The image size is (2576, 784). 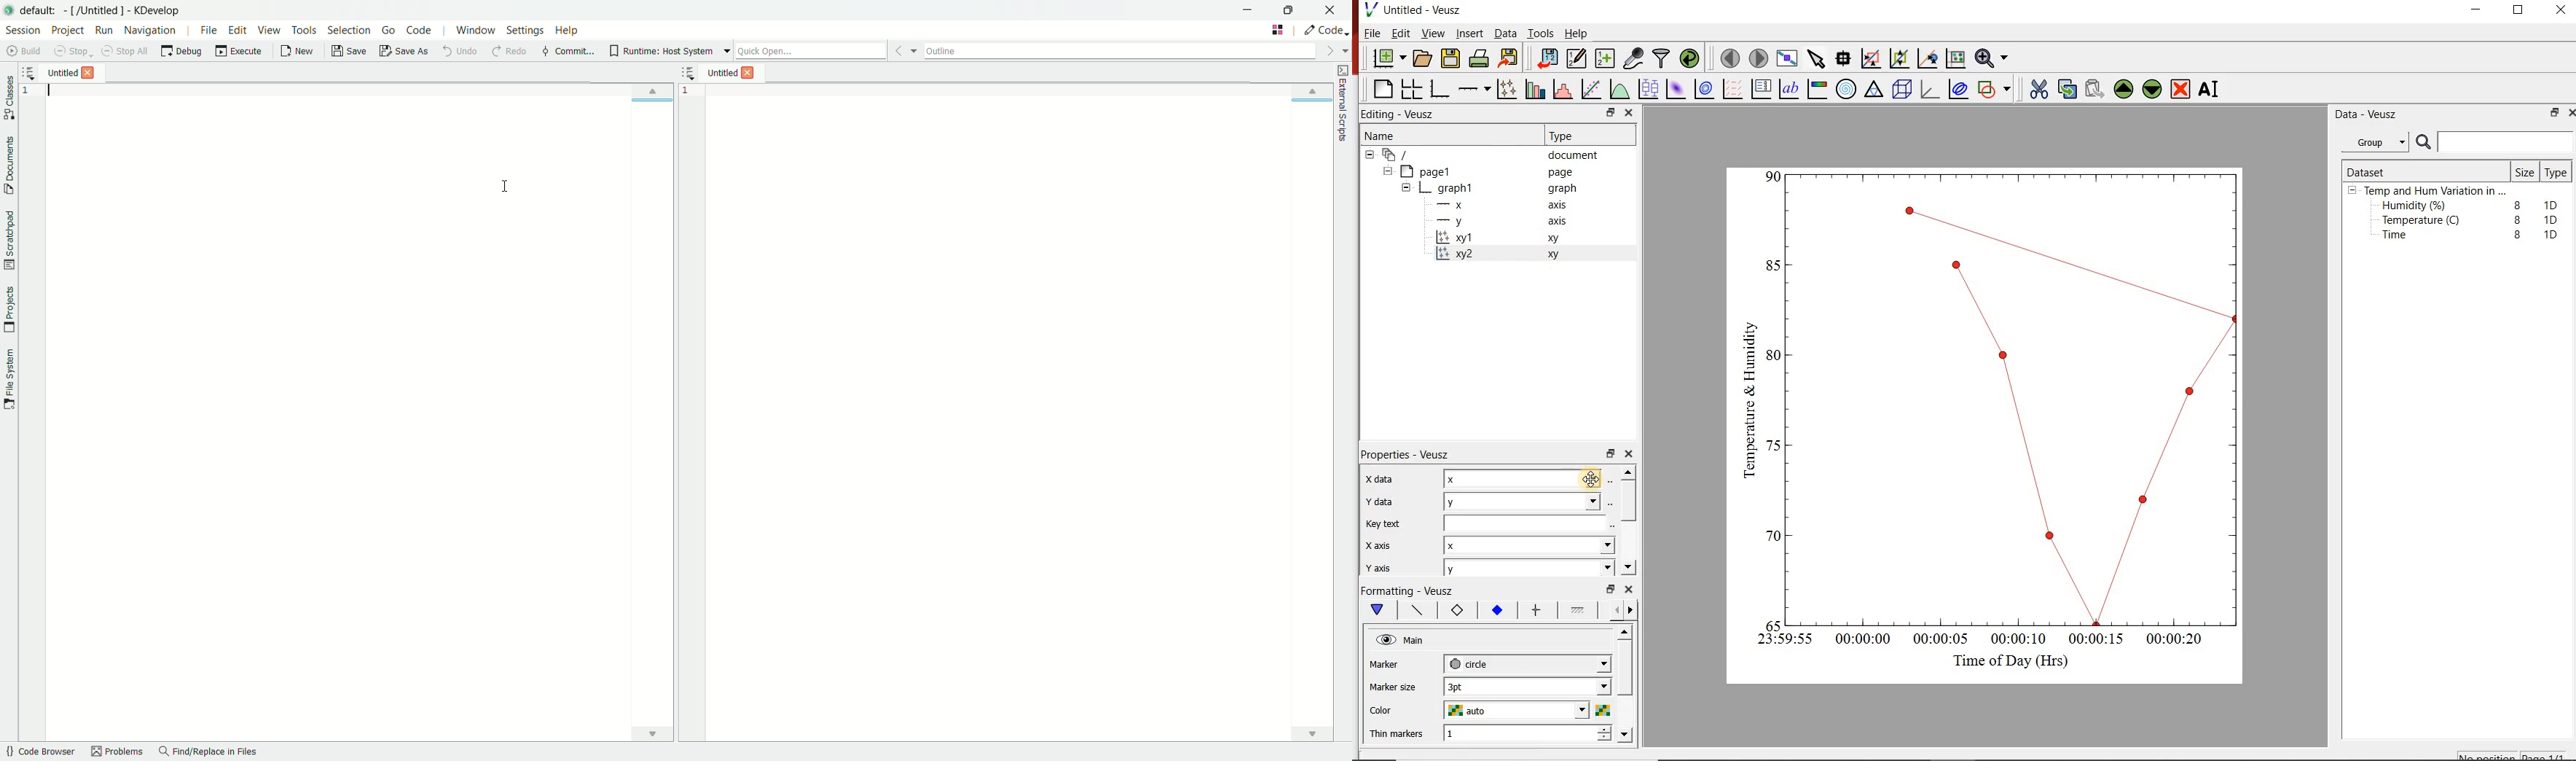 I want to click on plot a 2d dataset as an image, so click(x=1676, y=90).